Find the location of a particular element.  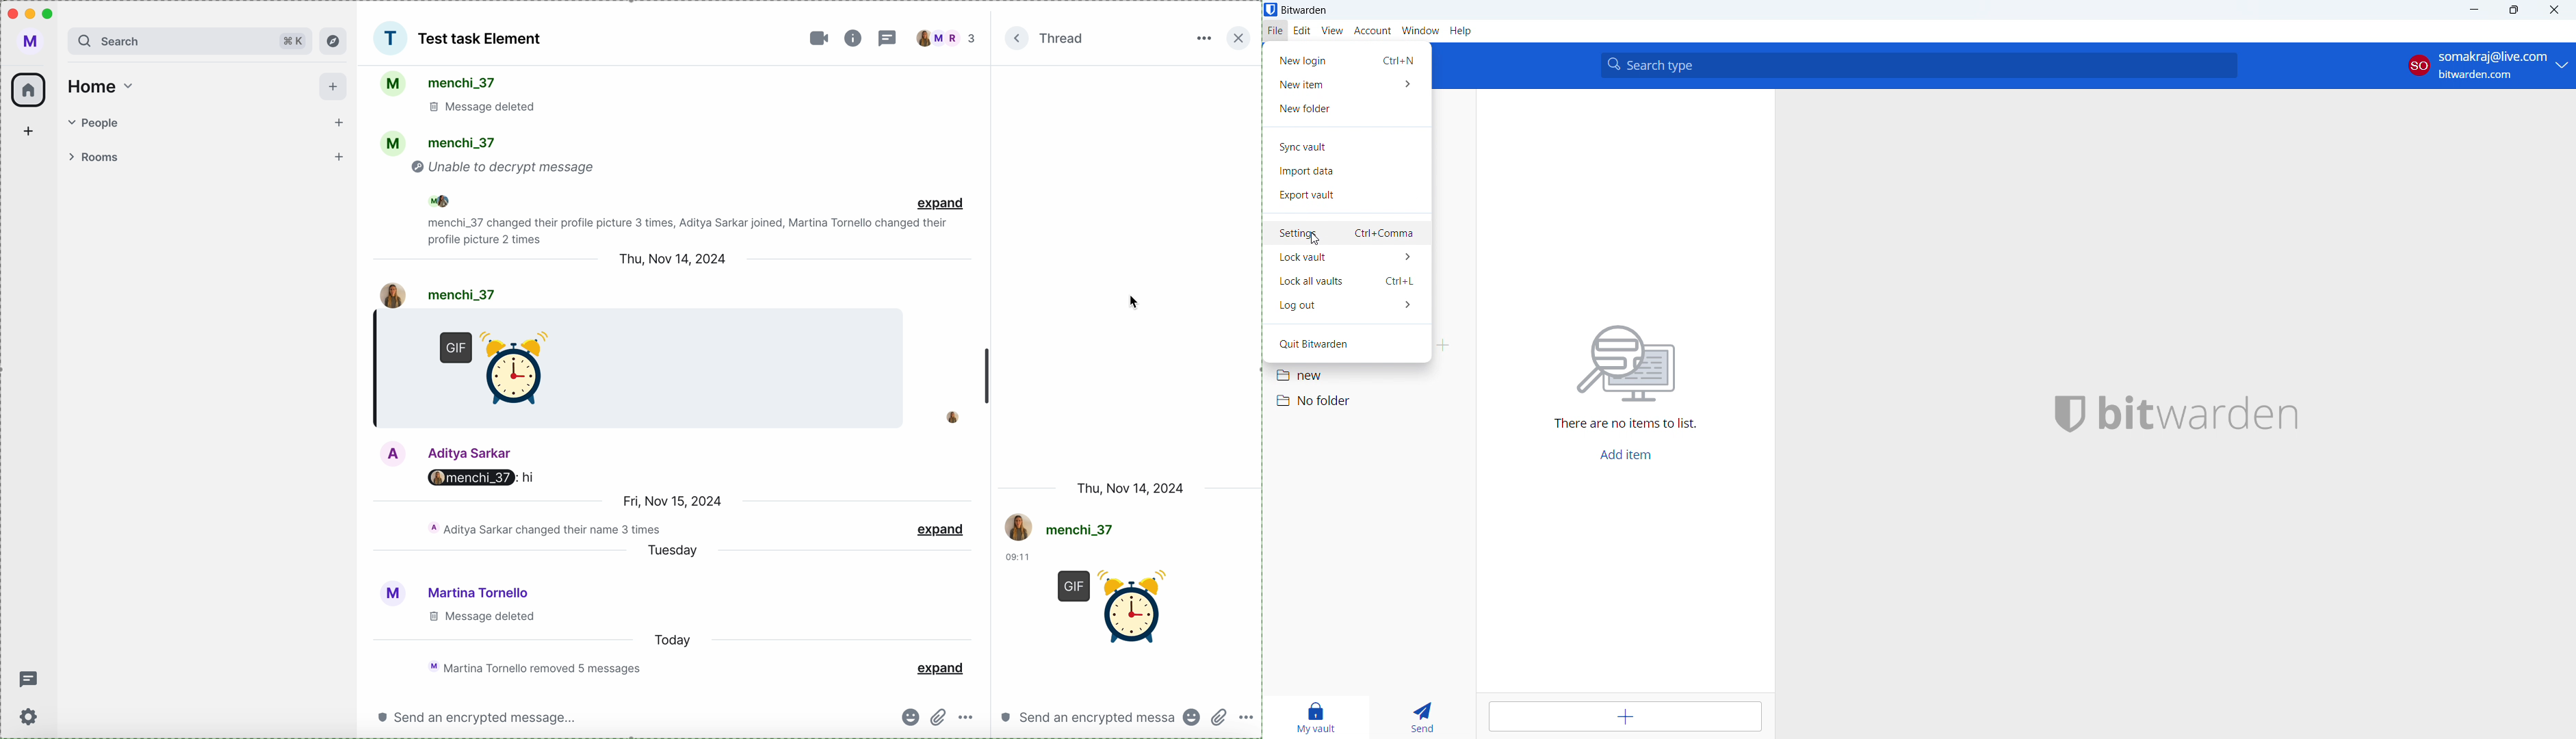

settings is located at coordinates (31, 718).